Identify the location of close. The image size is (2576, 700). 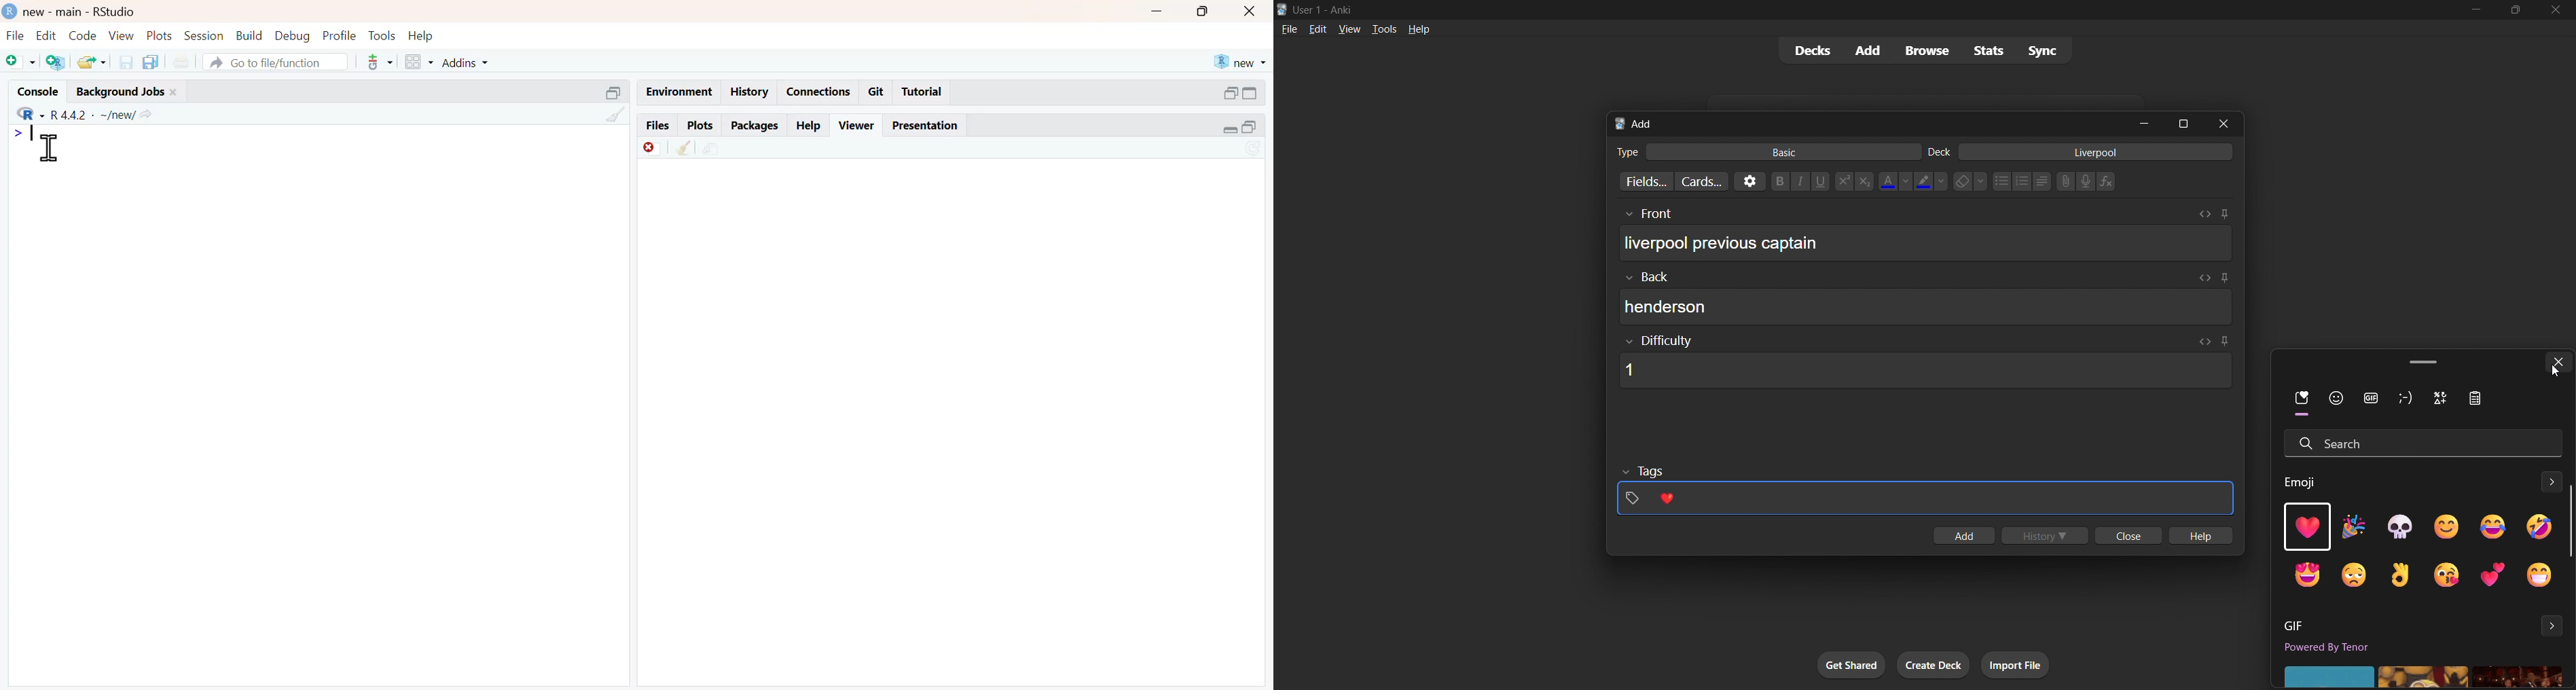
(2556, 10).